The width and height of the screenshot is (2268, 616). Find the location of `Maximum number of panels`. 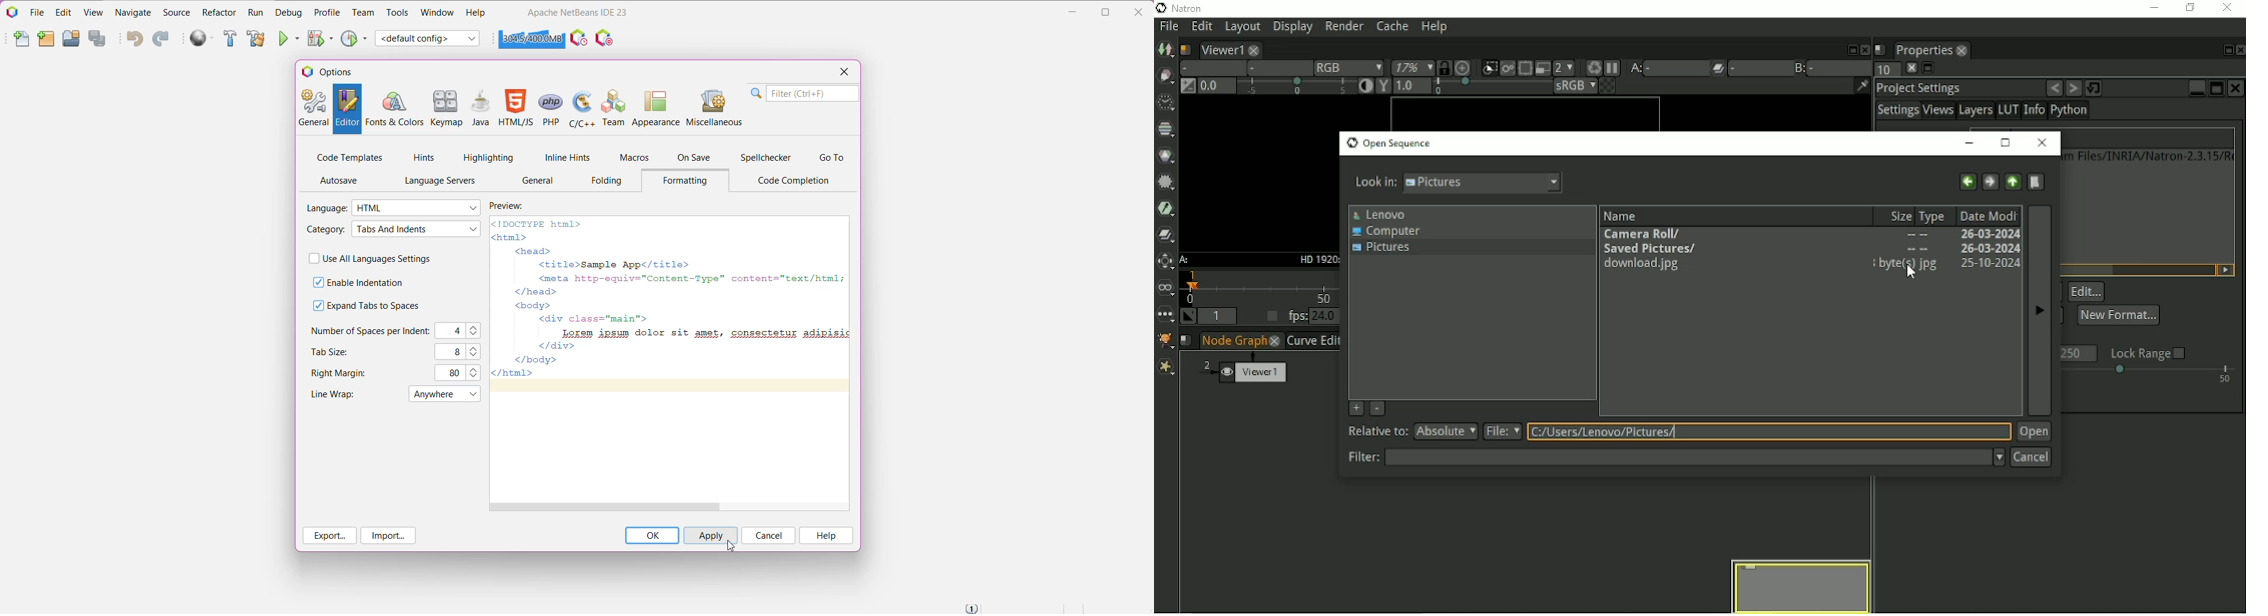

Maximum number of panels is located at coordinates (1882, 70).